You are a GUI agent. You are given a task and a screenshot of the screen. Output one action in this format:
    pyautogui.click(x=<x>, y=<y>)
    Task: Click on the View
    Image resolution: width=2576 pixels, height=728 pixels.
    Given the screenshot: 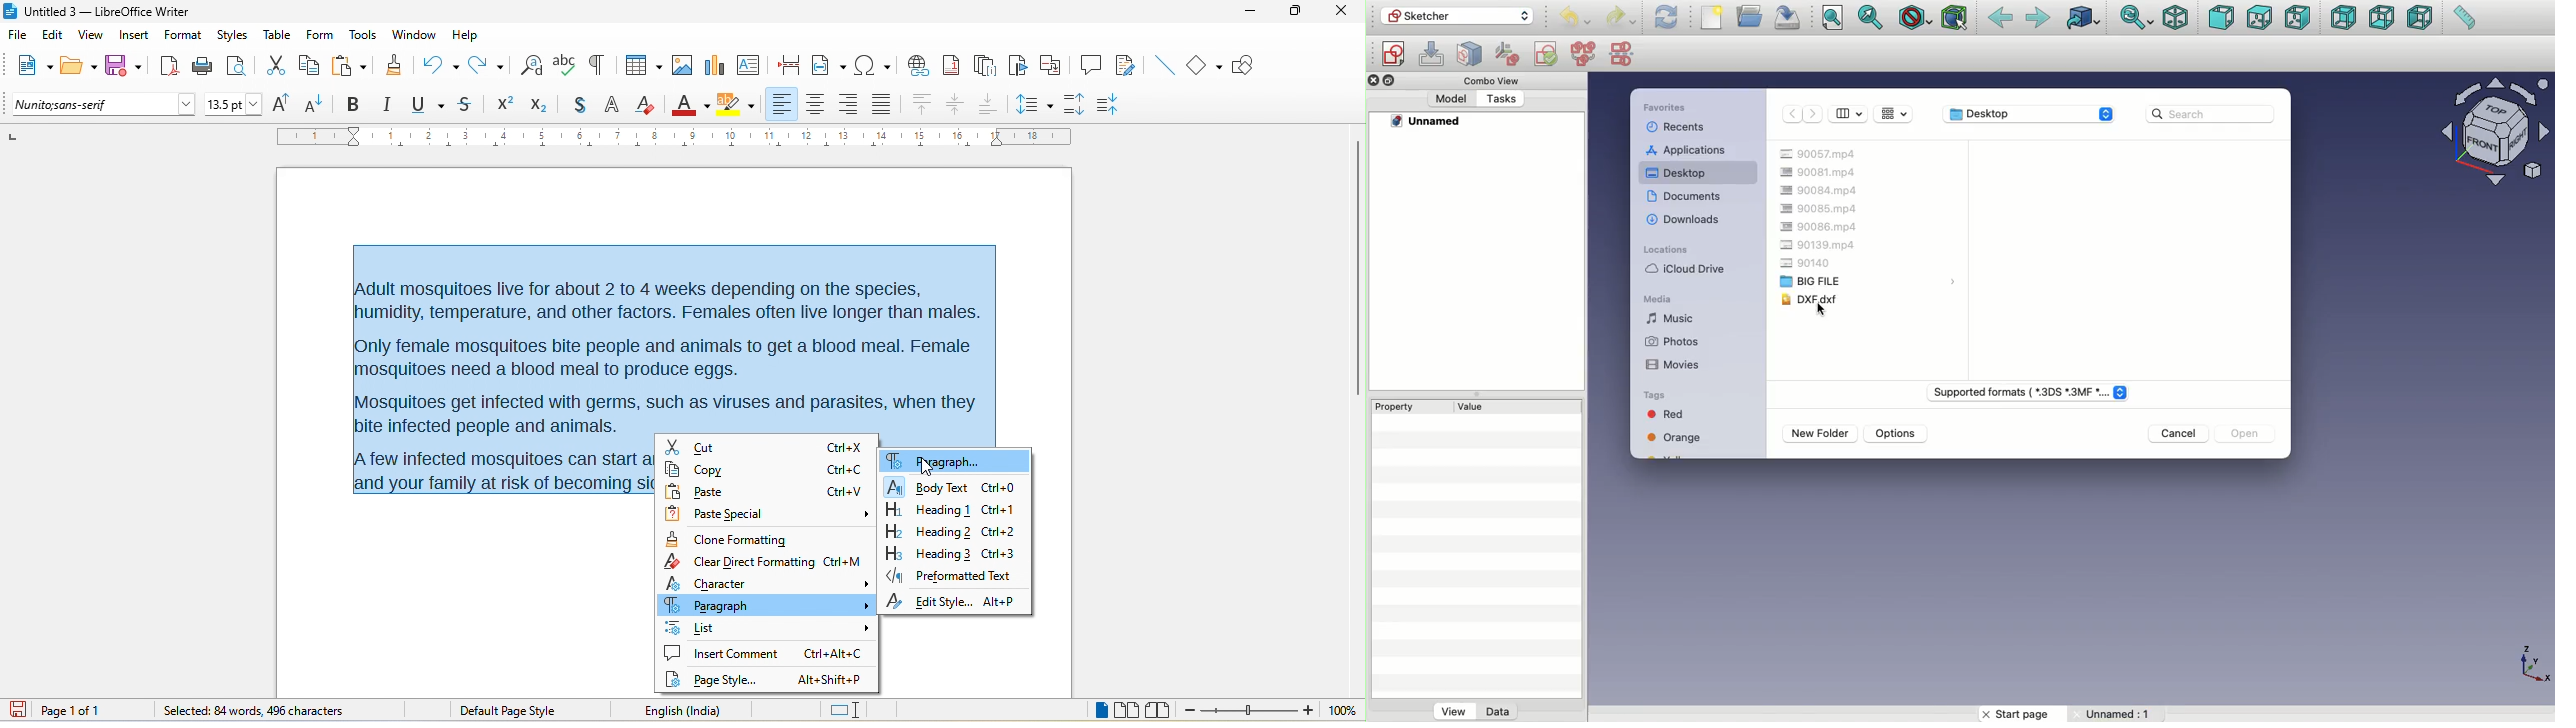 What is the action you would take?
    pyautogui.click(x=1851, y=113)
    